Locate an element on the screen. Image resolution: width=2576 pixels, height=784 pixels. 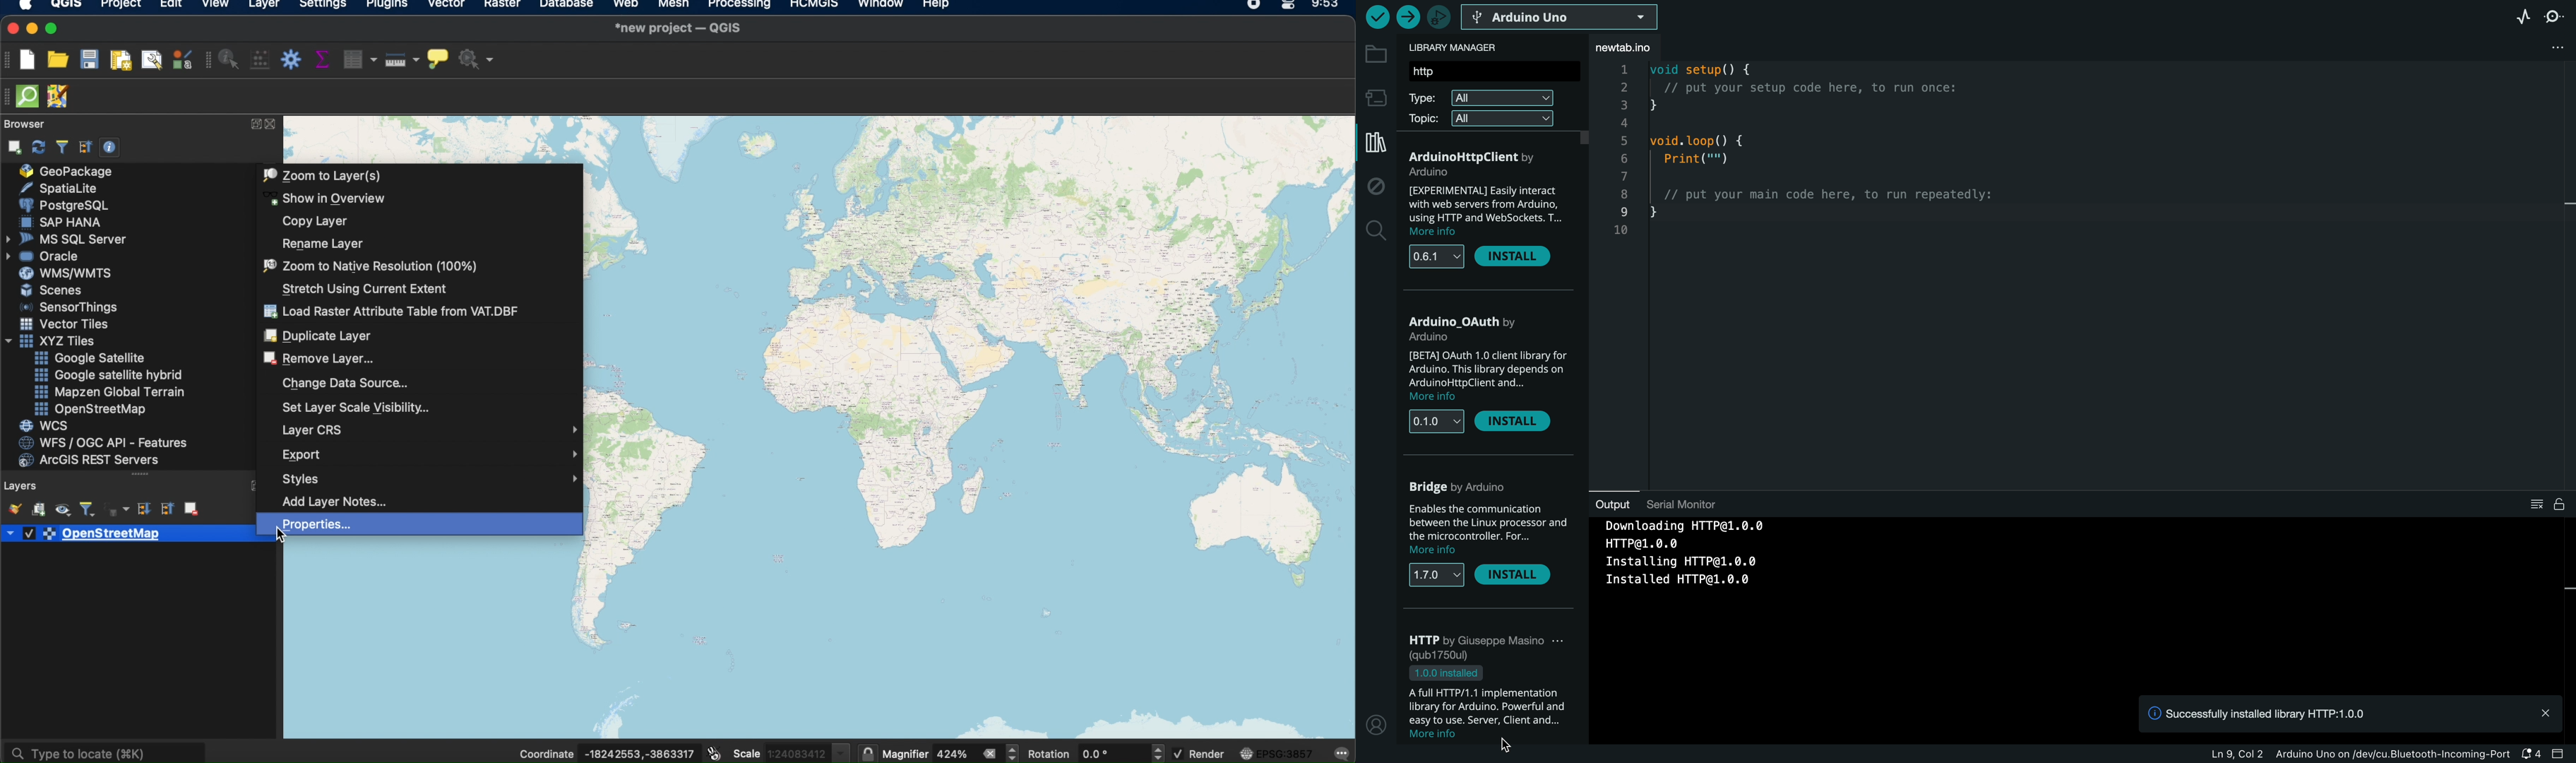
enable/disable properties widget is located at coordinates (109, 147).